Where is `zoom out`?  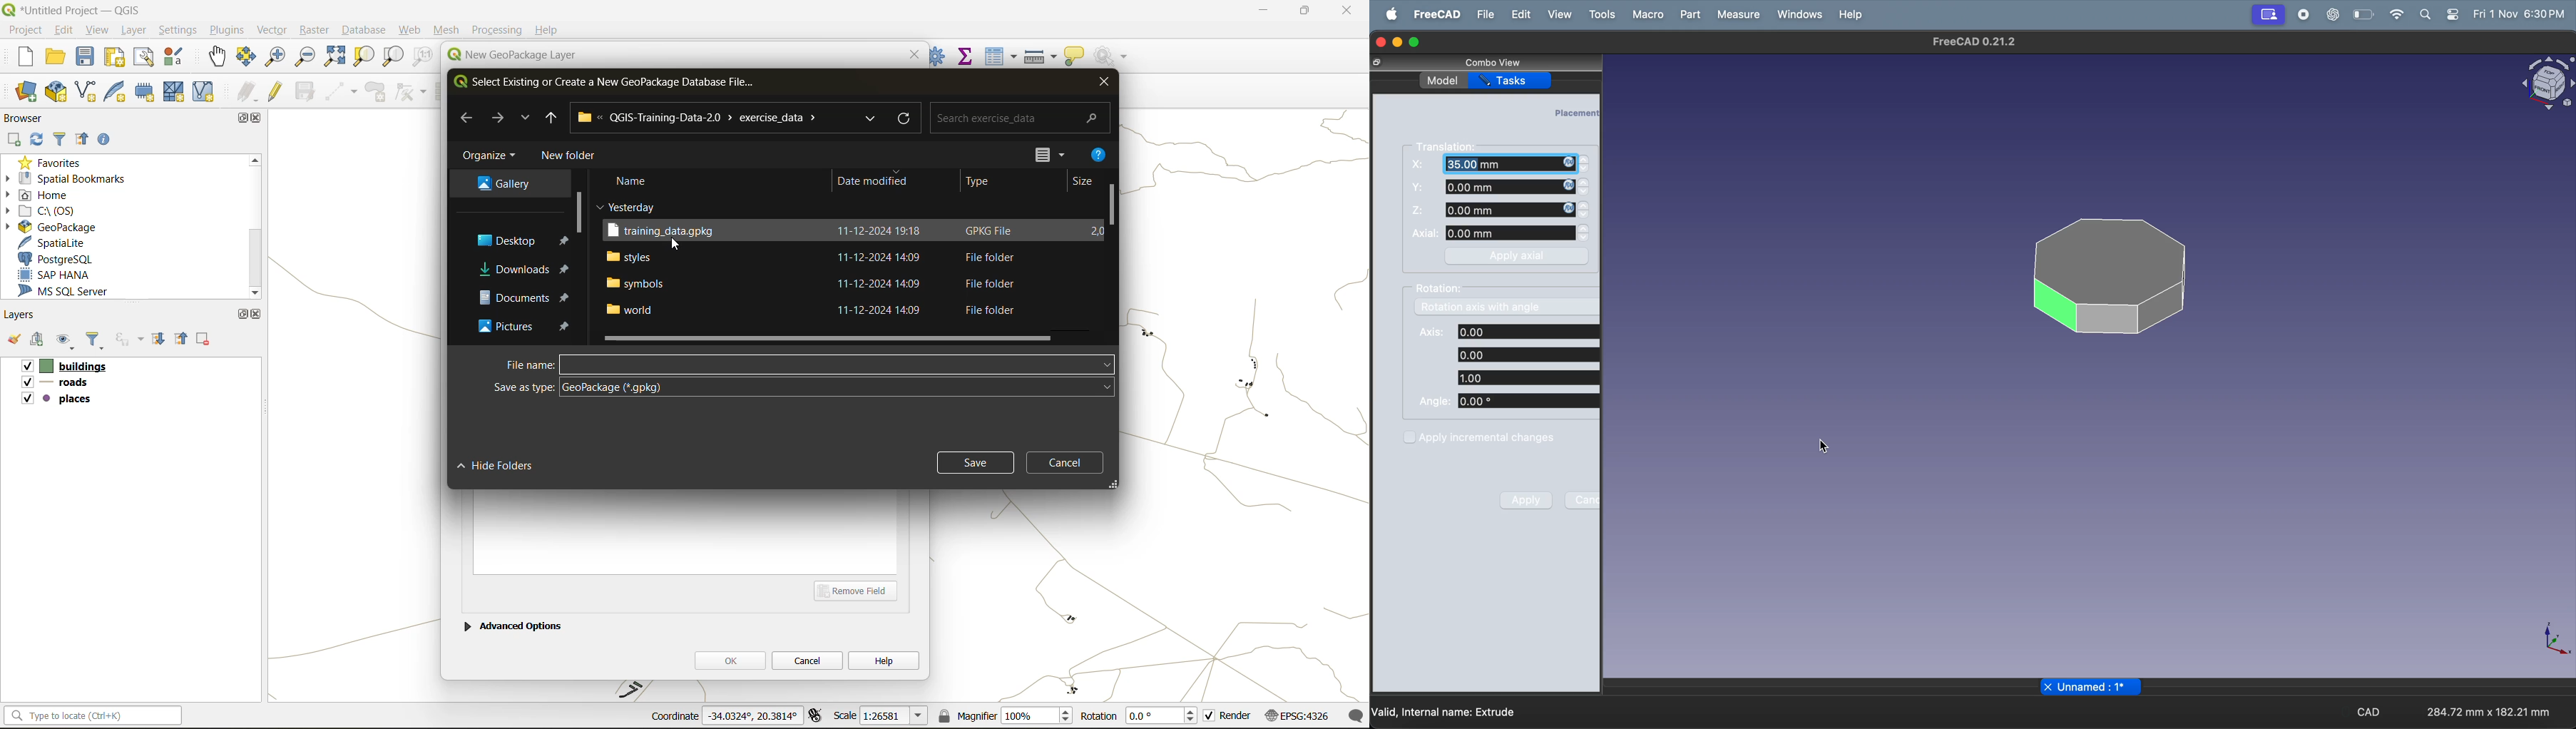 zoom out is located at coordinates (303, 58).